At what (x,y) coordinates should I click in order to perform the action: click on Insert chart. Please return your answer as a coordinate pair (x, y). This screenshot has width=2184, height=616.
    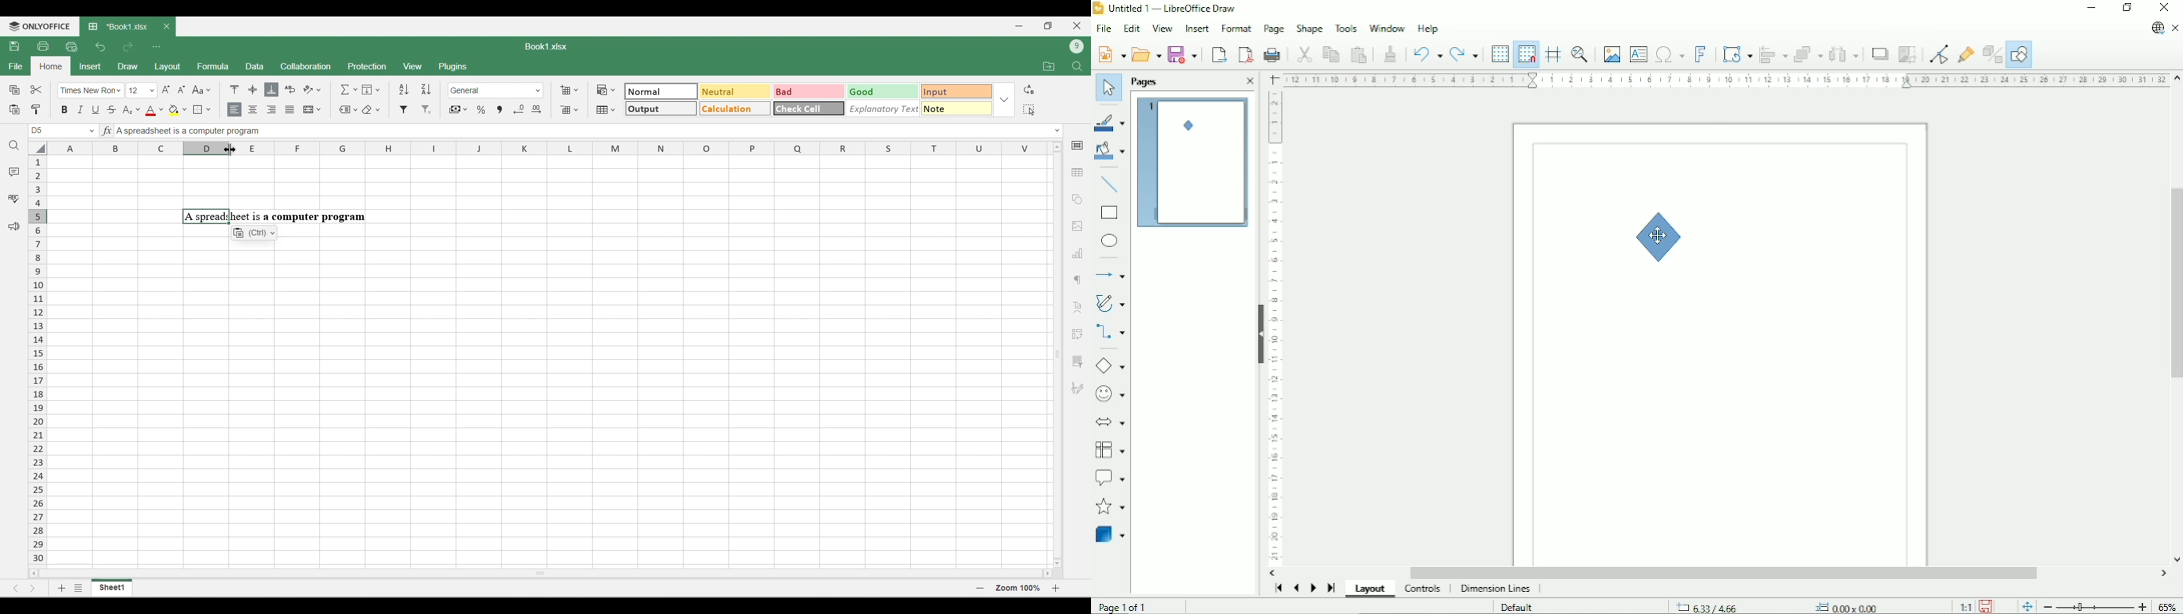
    Looking at the image, I should click on (1078, 253).